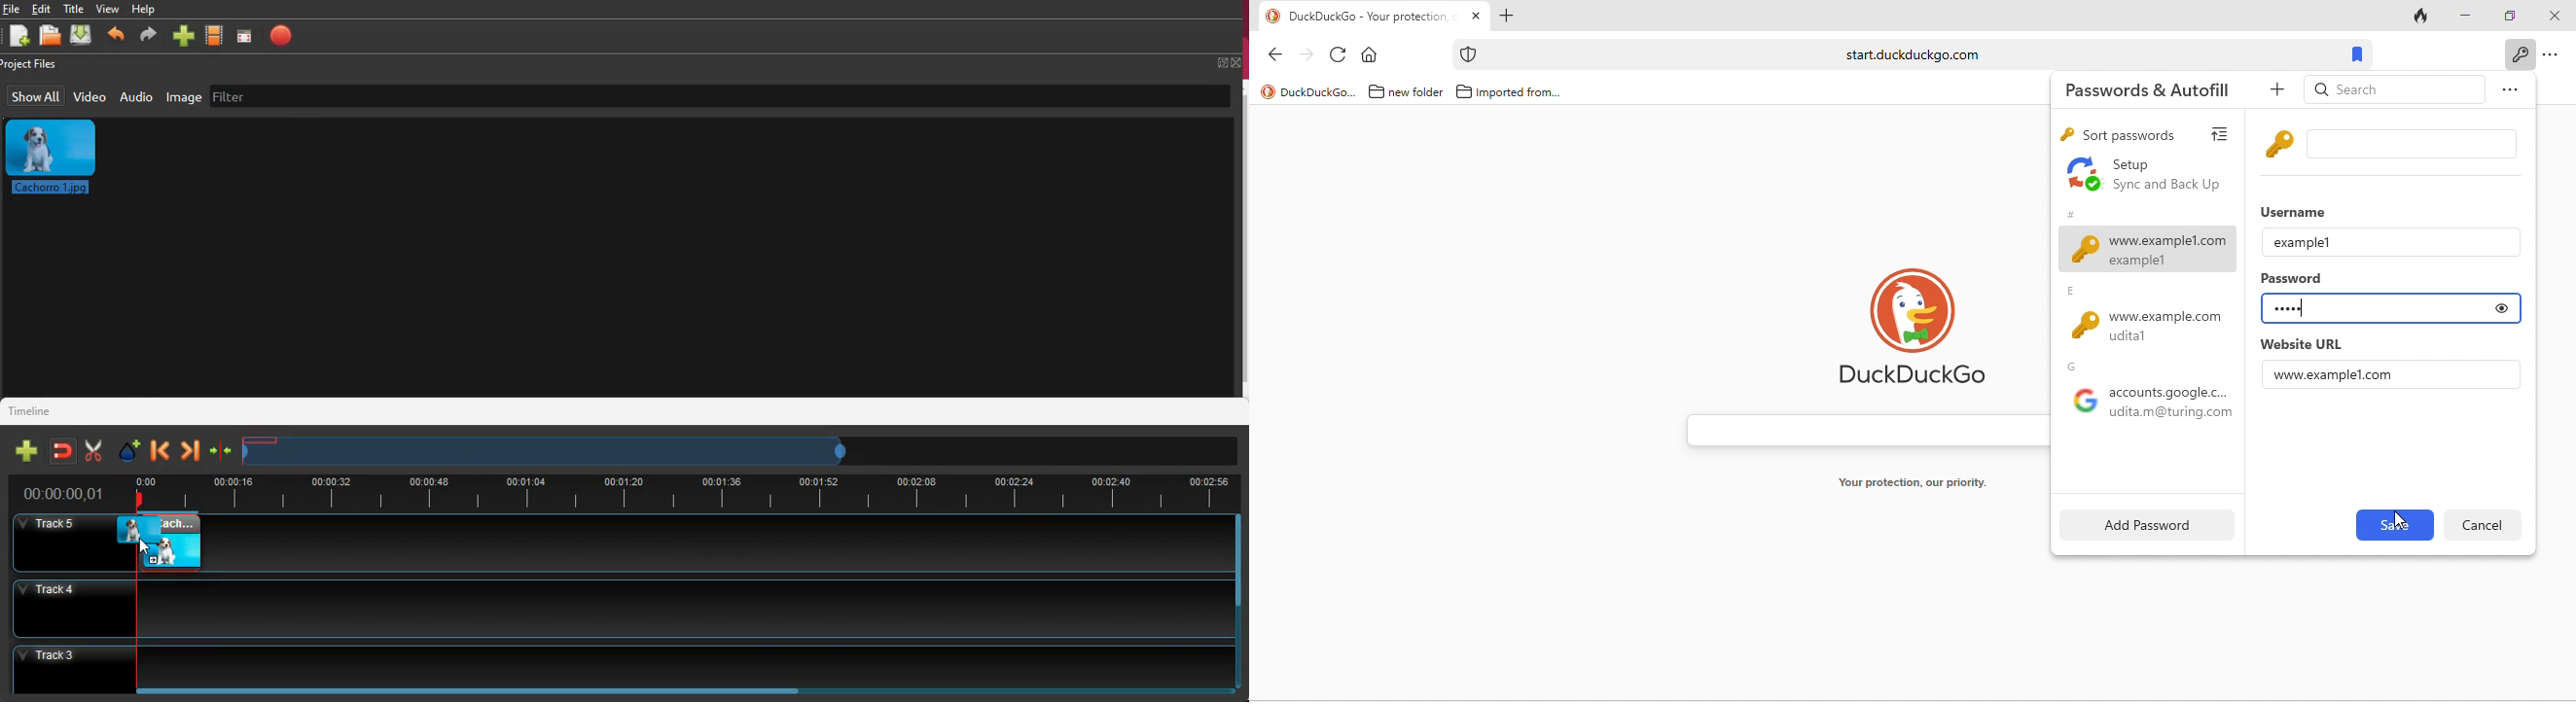 Image resolution: width=2576 pixels, height=728 pixels. Describe the element at coordinates (2225, 131) in the screenshot. I see `view` at that location.